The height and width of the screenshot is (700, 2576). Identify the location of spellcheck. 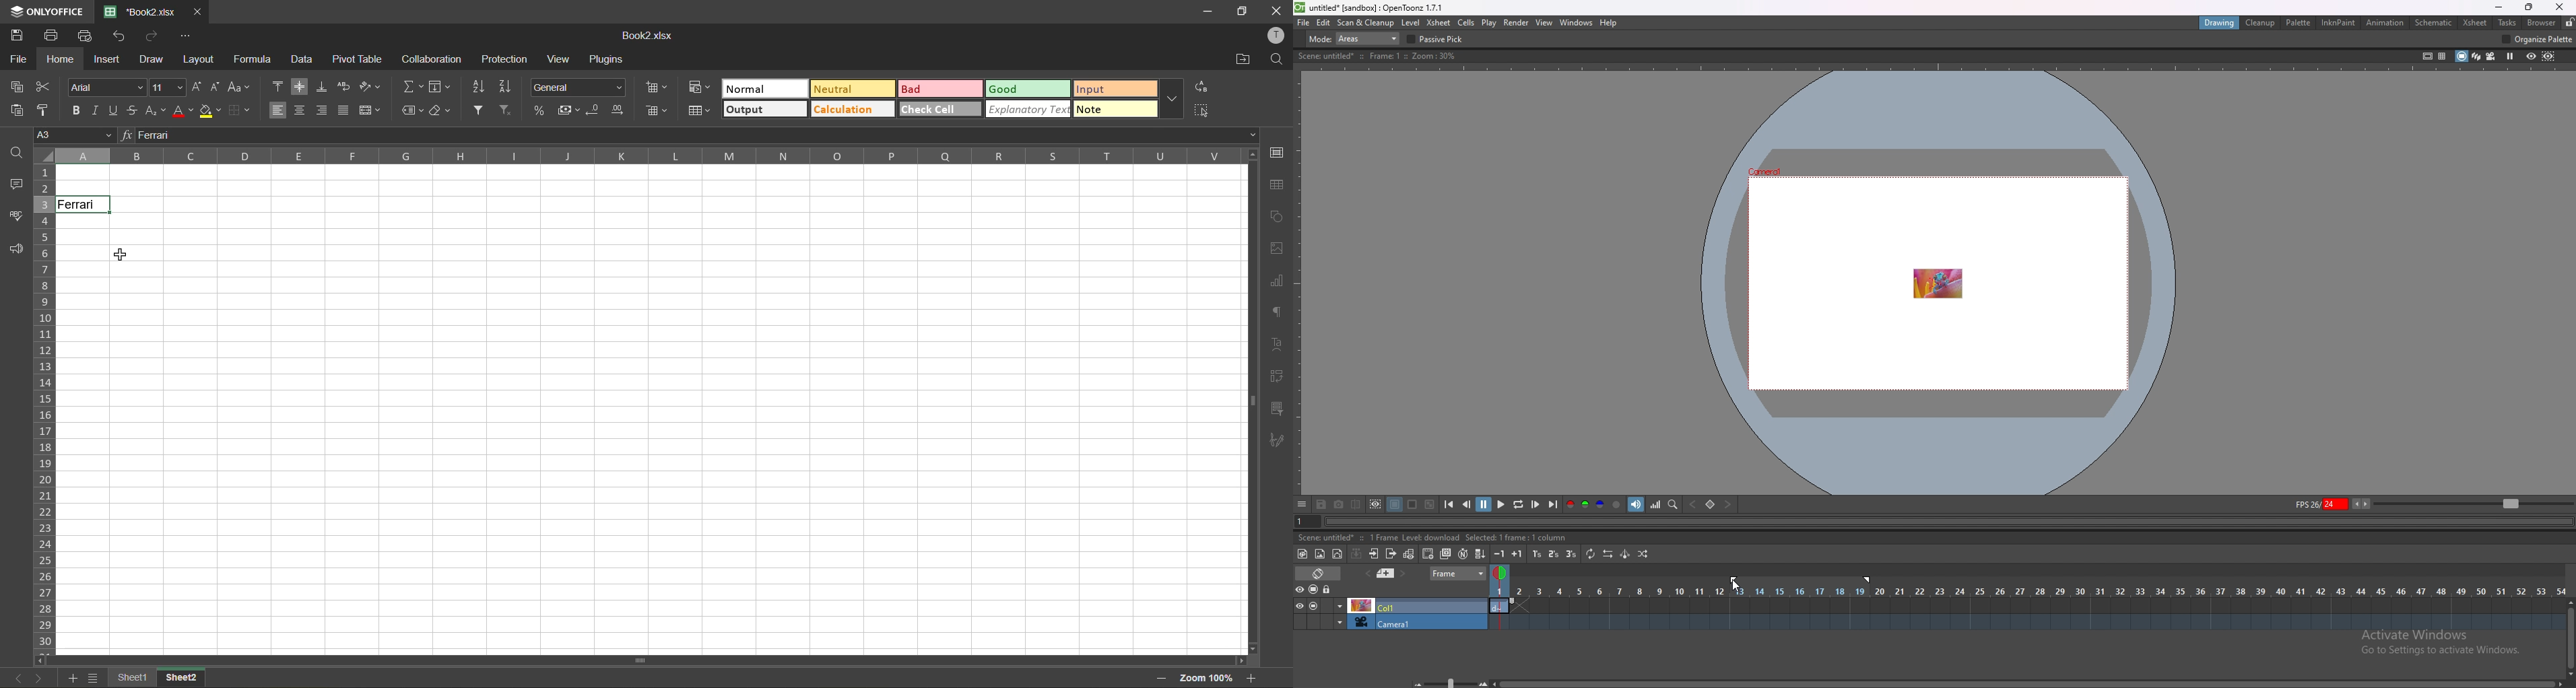
(13, 215).